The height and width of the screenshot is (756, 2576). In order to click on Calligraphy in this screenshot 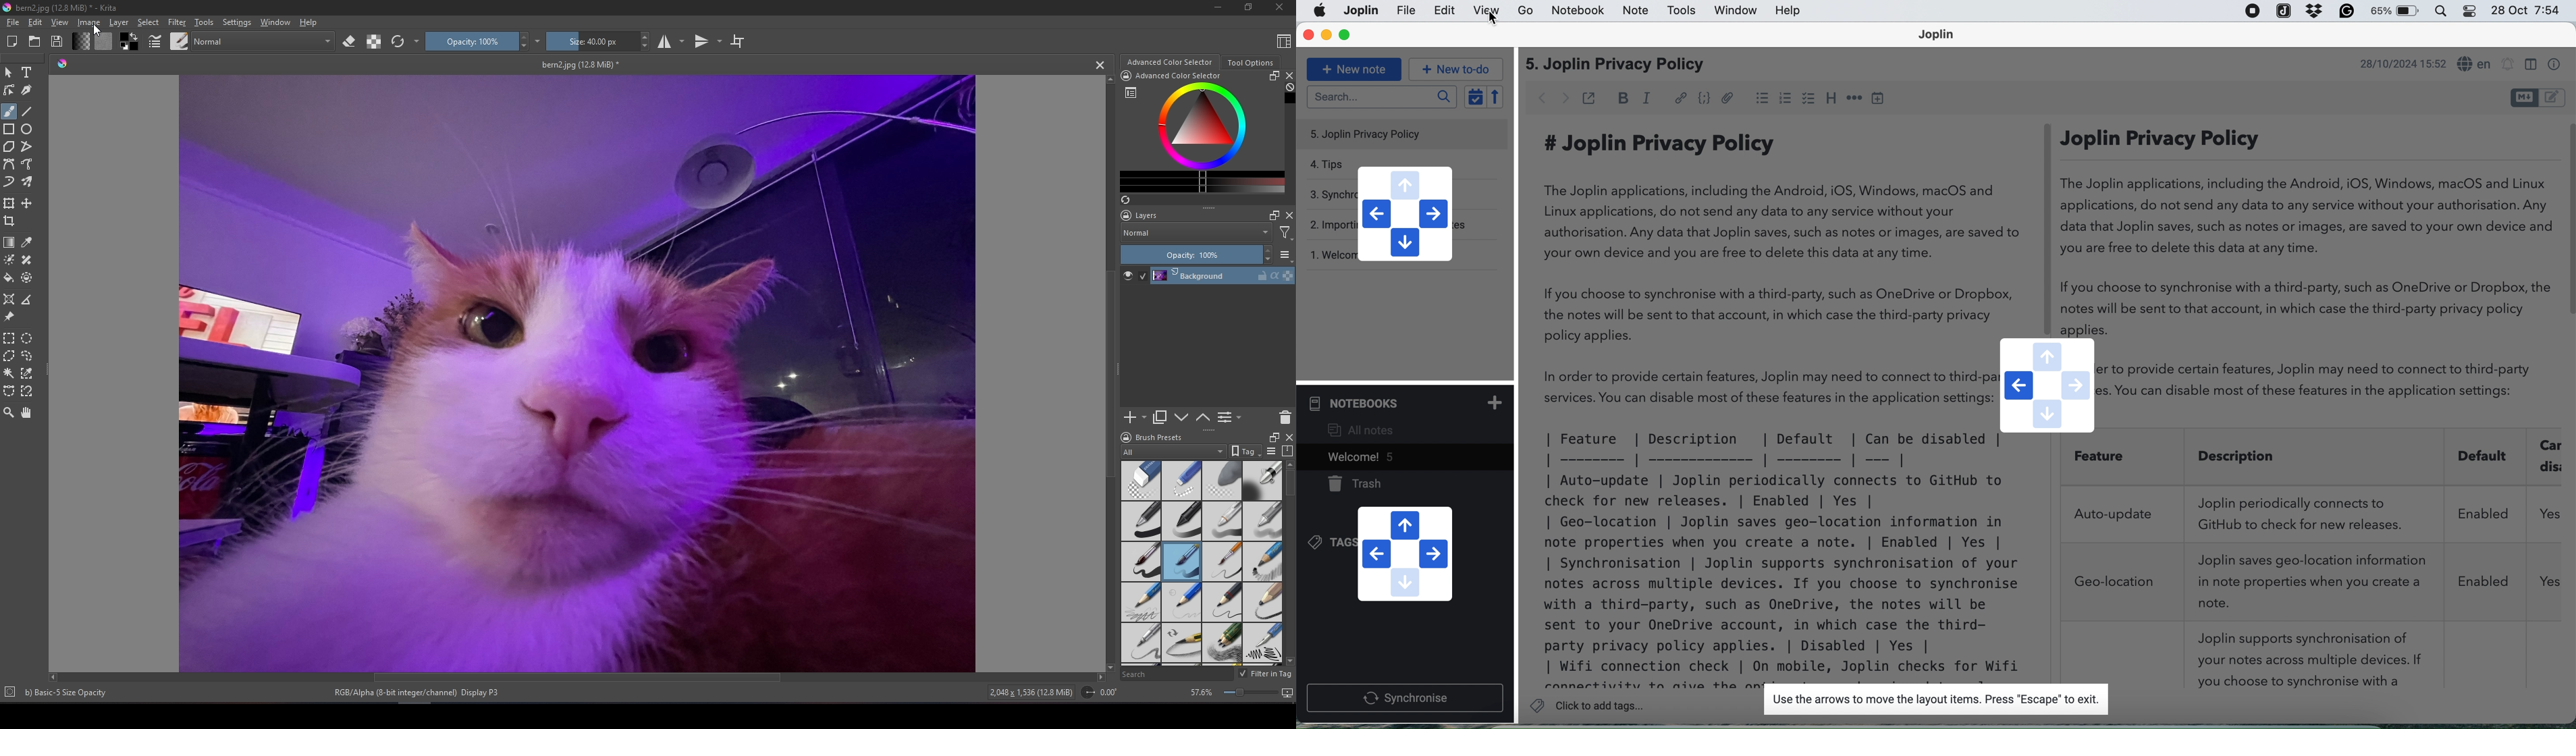, I will do `click(26, 90)`.